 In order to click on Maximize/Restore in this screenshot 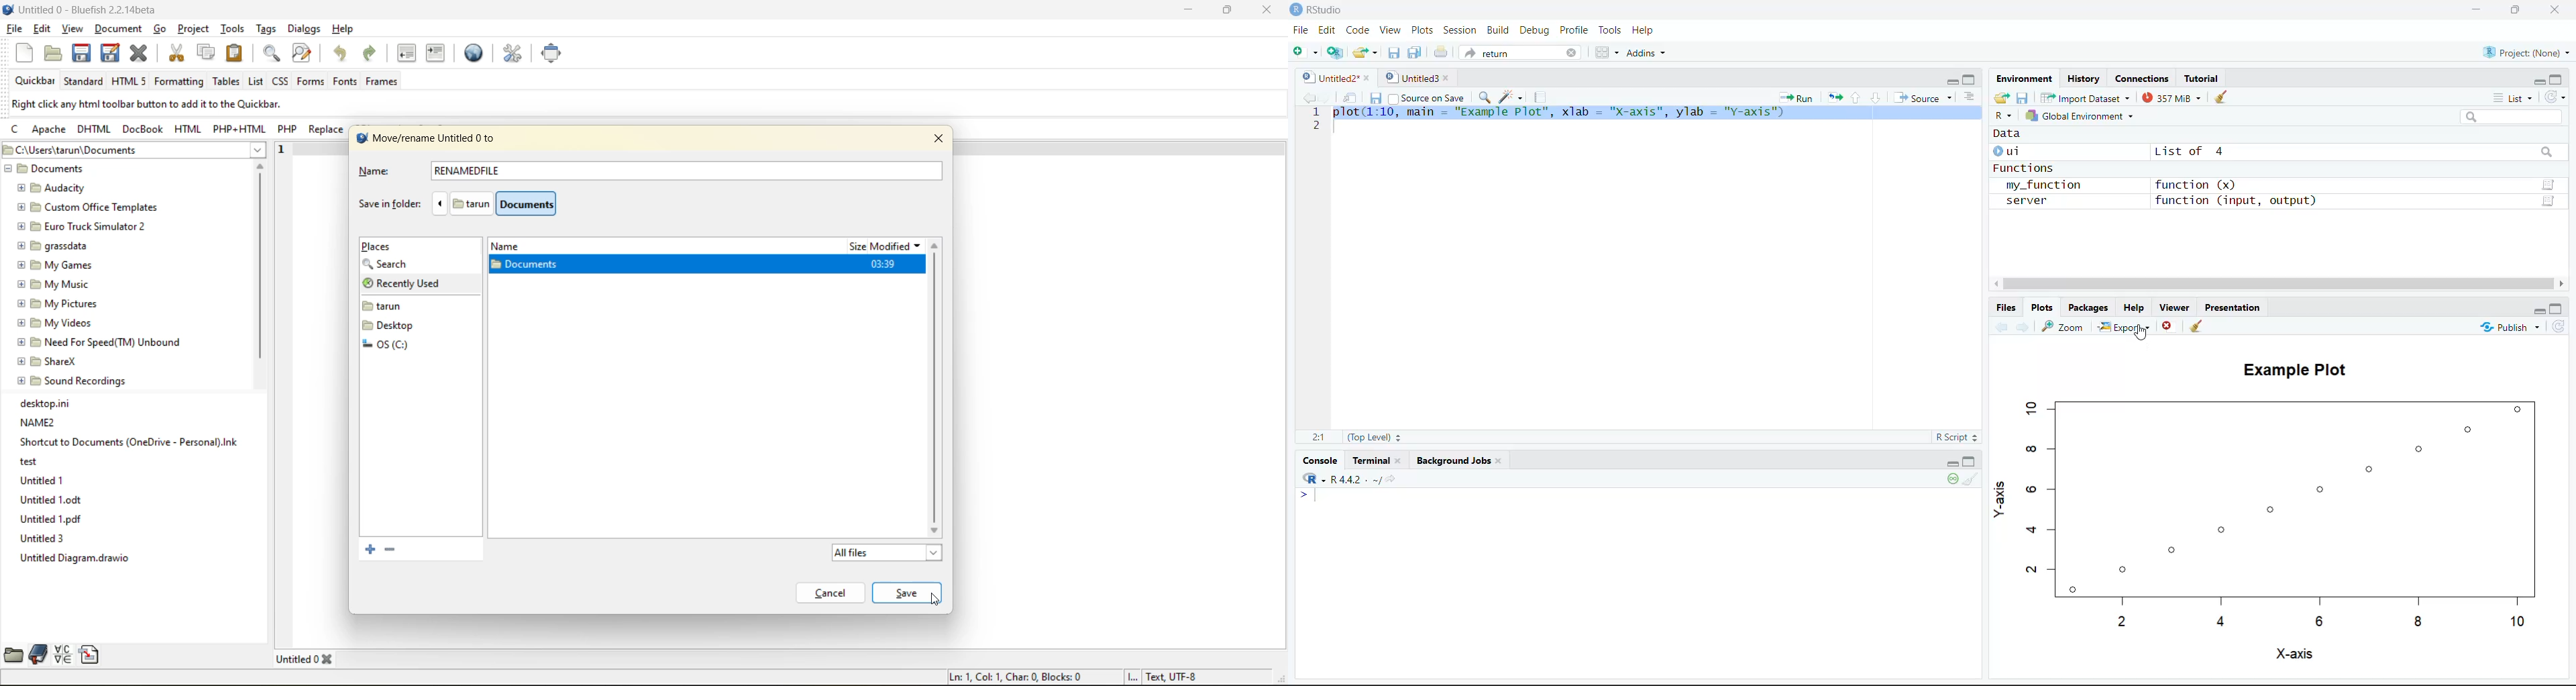, I will do `click(2558, 309)`.